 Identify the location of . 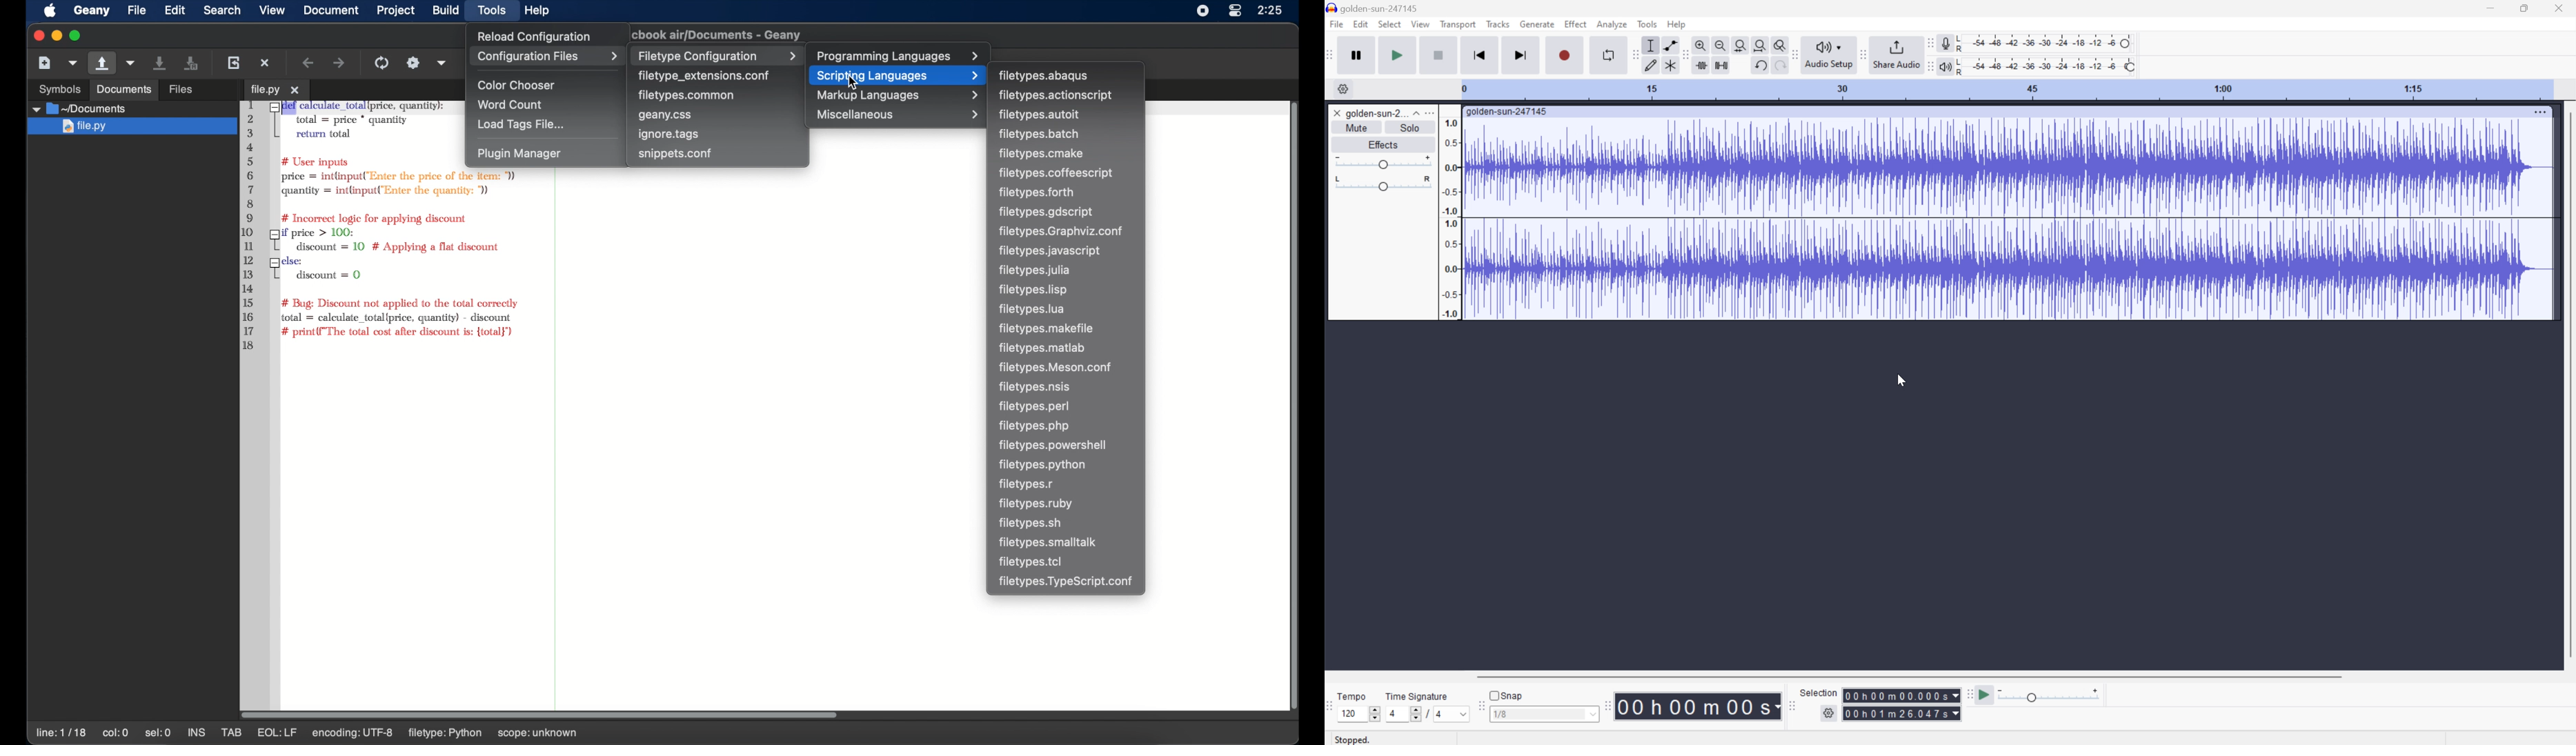
(1901, 695).